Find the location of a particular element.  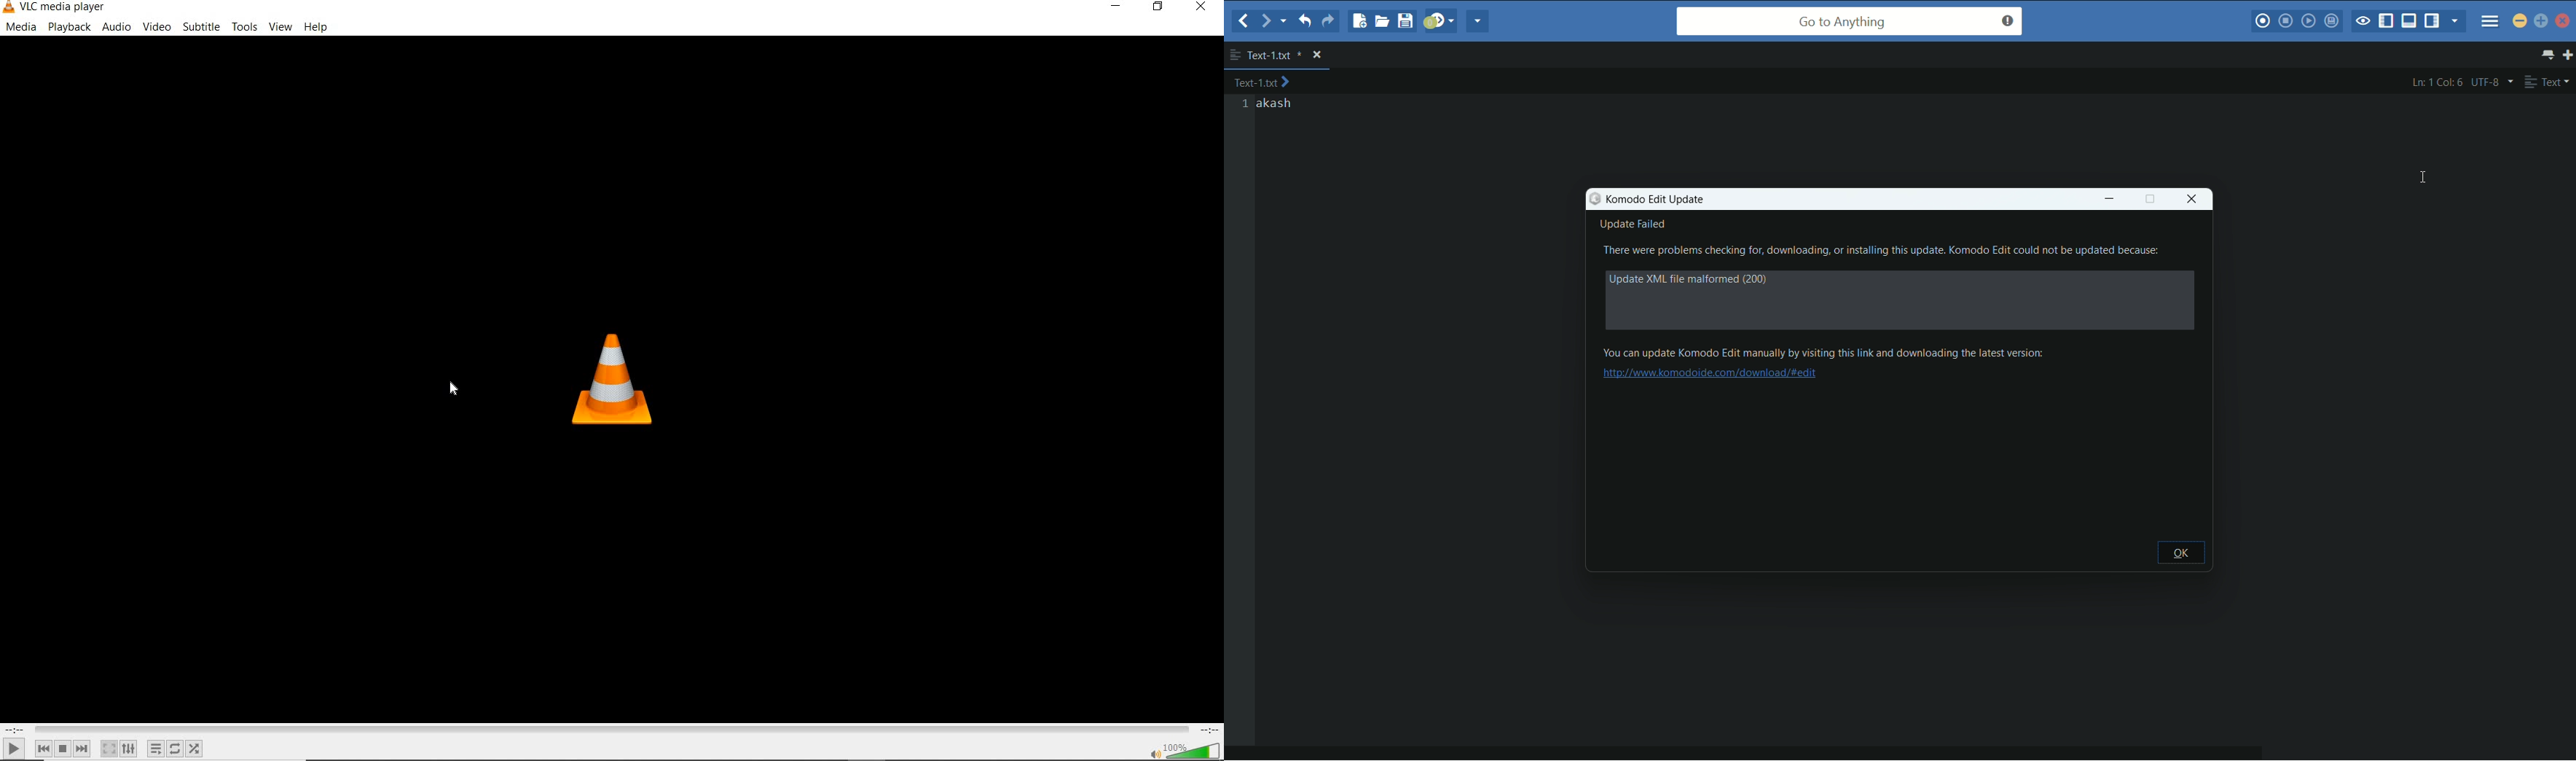

toggle playlist is located at coordinates (156, 749).